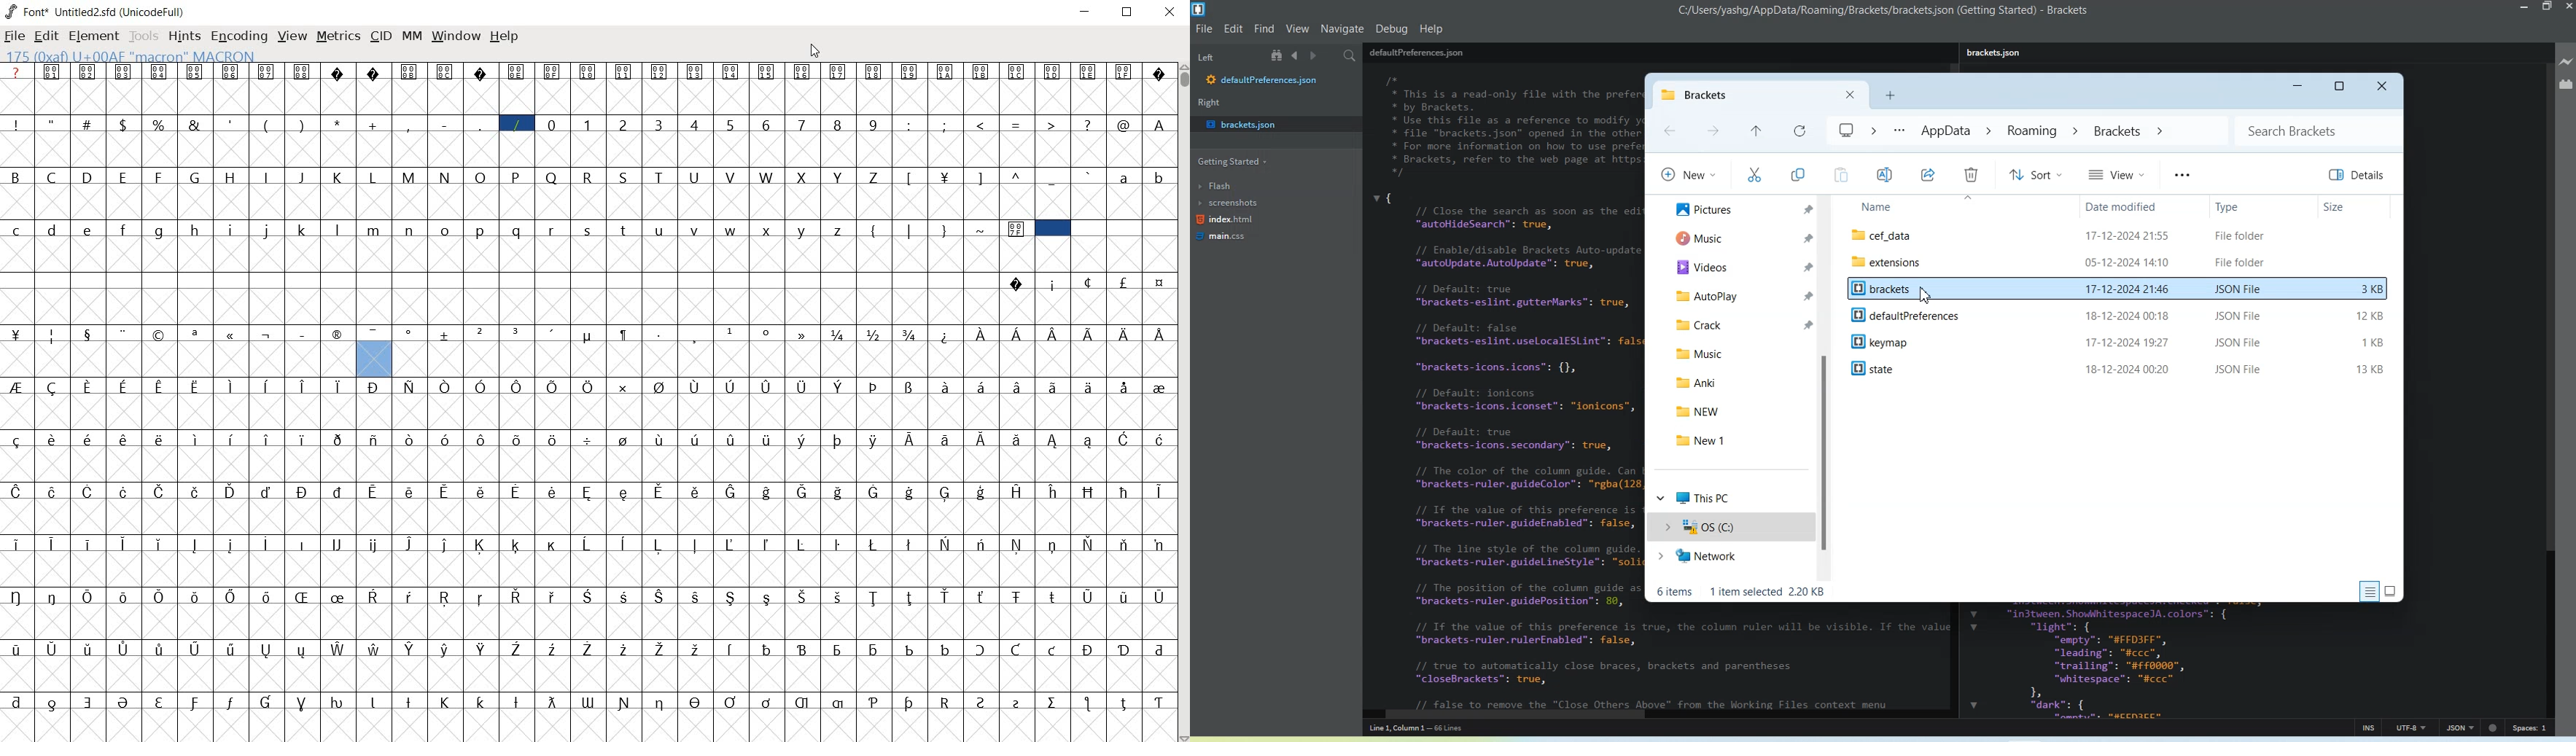 The height and width of the screenshot is (756, 2576). I want to click on Symbol, so click(195, 333).